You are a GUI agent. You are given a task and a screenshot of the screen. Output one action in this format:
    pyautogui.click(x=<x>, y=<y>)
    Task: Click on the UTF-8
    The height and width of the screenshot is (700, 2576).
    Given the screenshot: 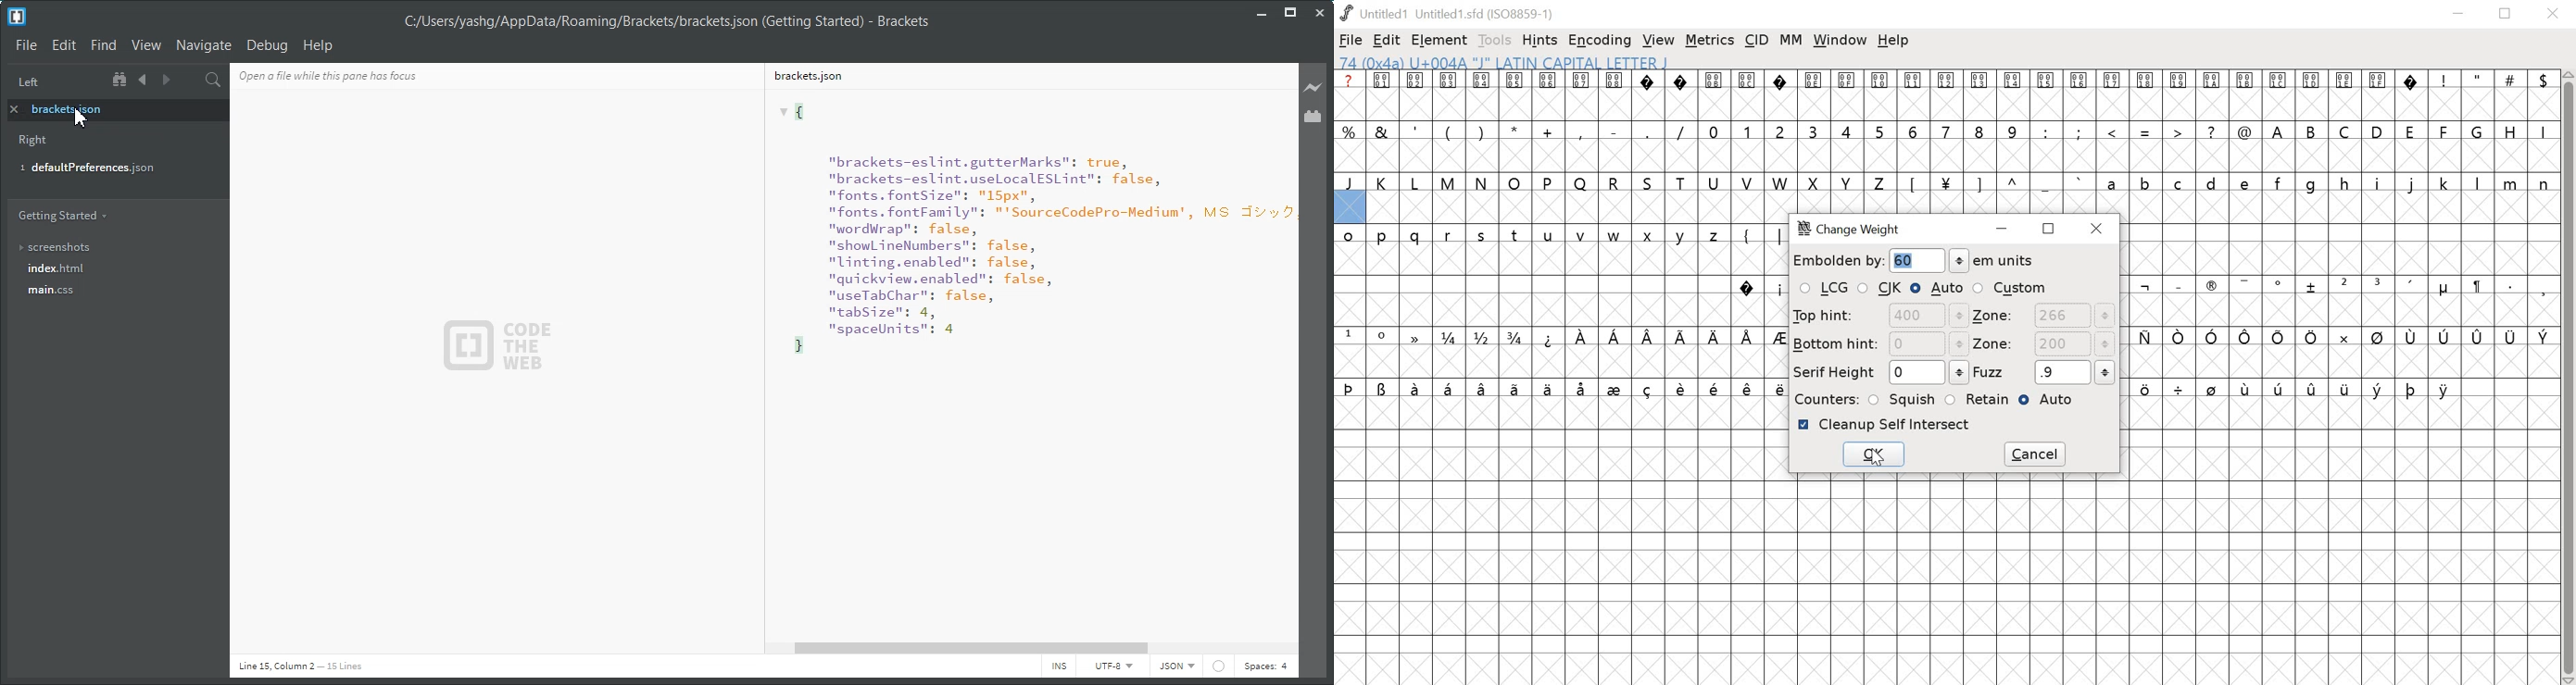 What is the action you would take?
    pyautogui.click(x=1112, y=667)
    